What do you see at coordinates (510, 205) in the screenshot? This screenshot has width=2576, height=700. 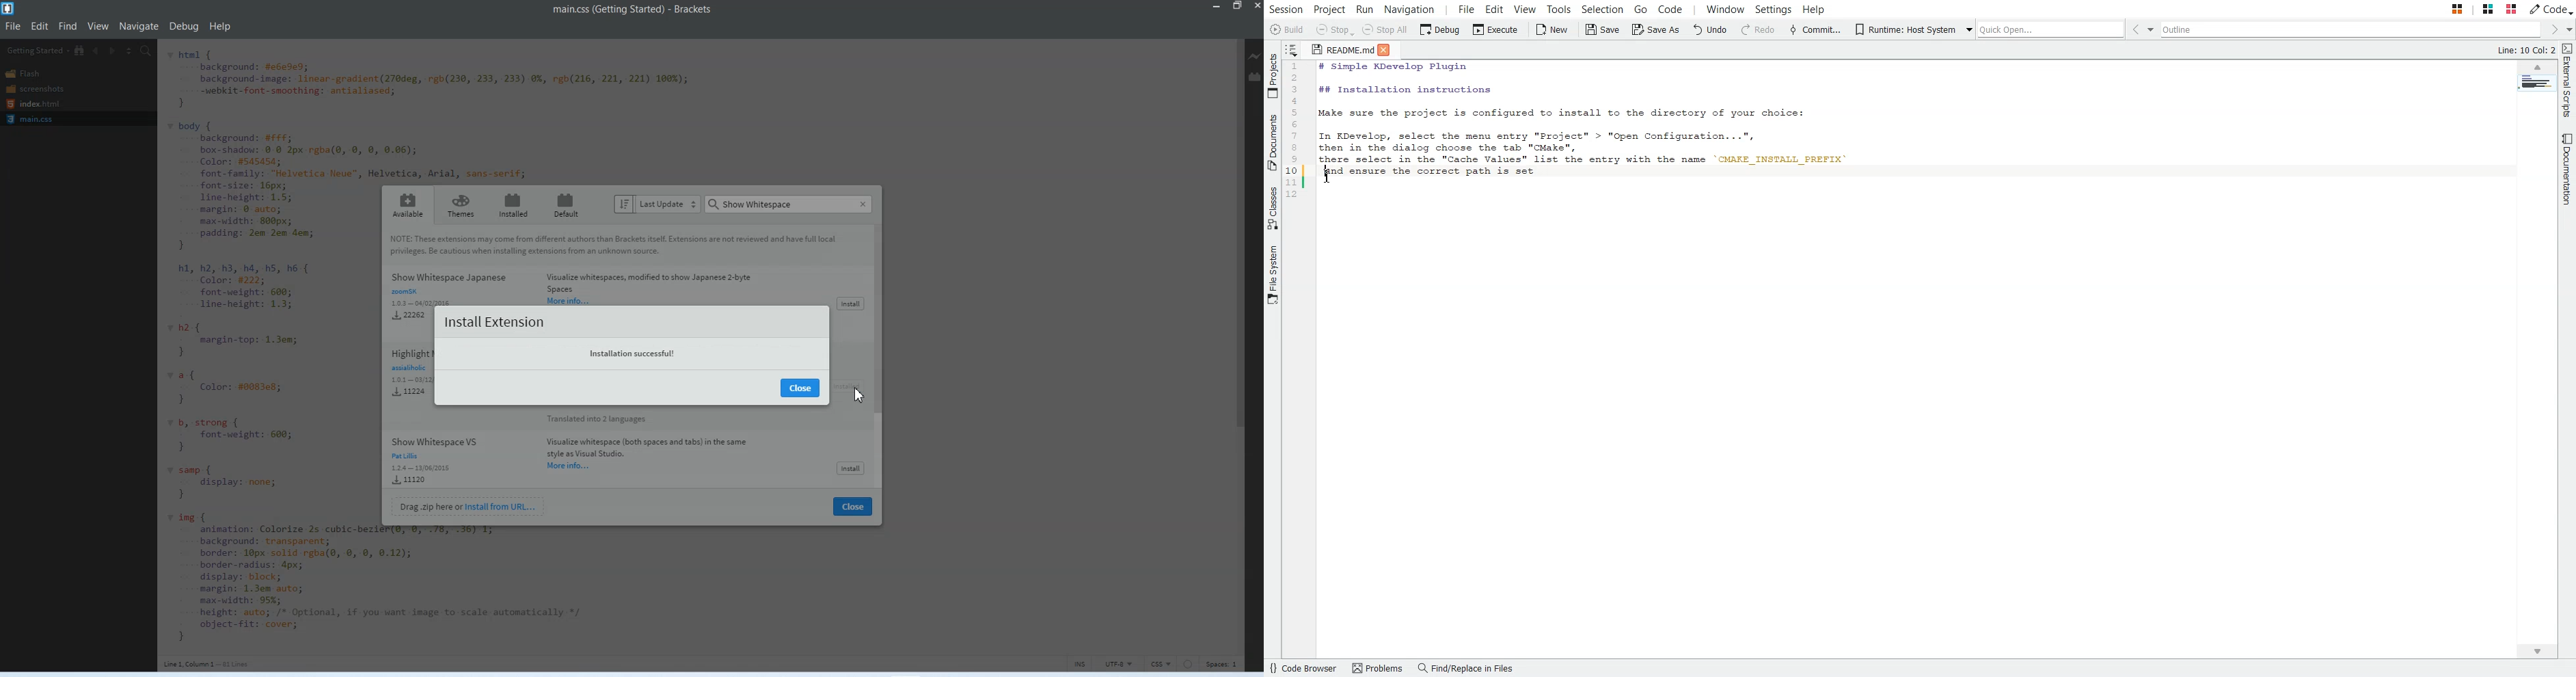 I see `Installed` at bounding box center [510, 205].